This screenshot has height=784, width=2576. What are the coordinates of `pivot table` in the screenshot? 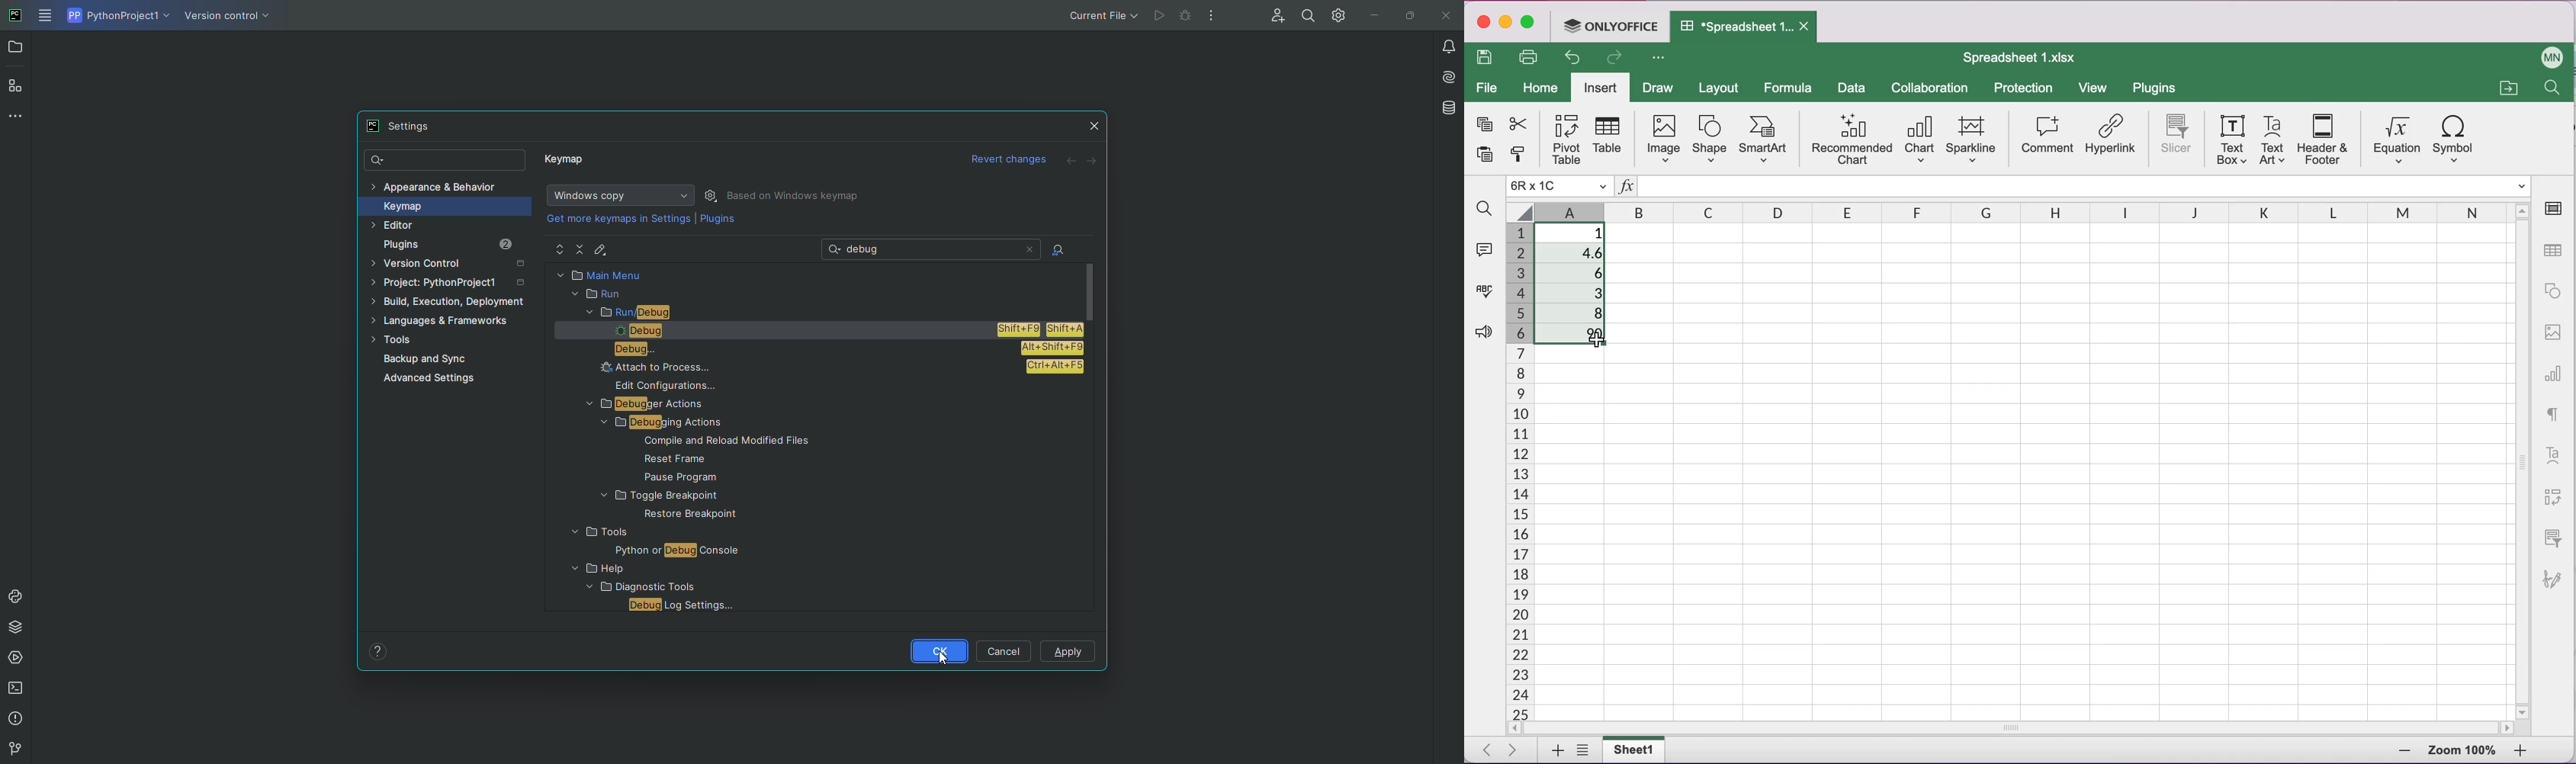 It's located at (2554, 500).